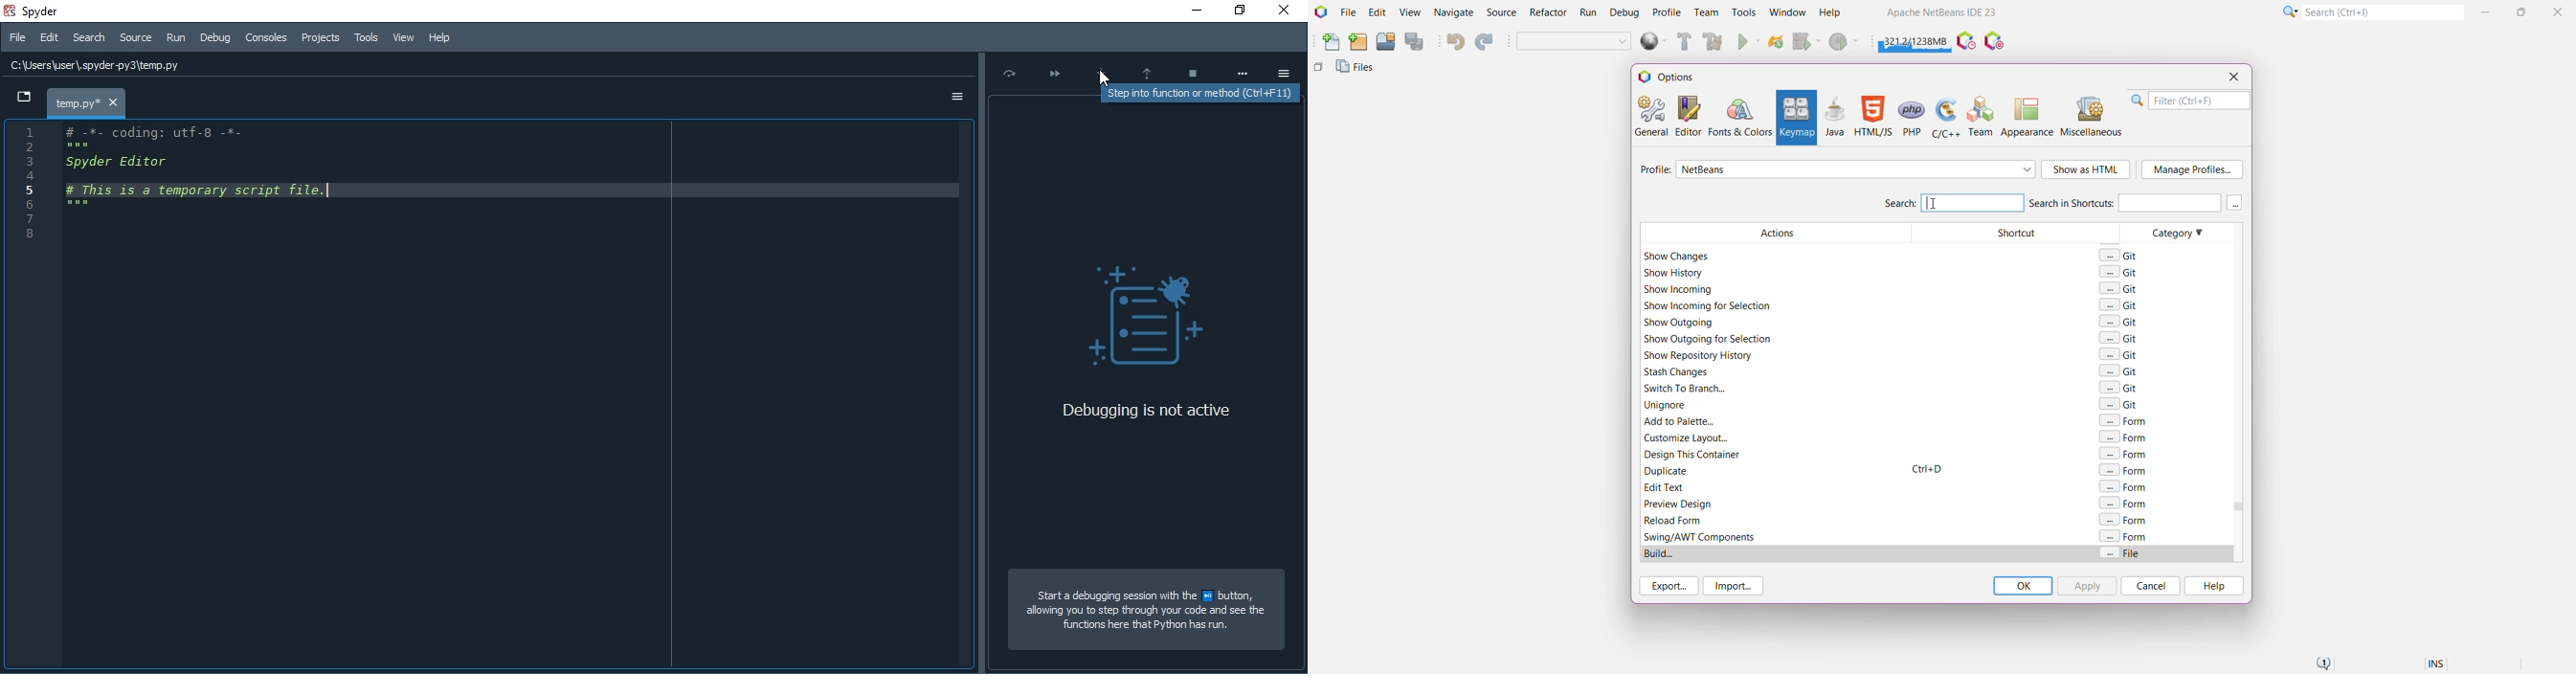 This screenshot has height=700, width=2576. Describe the element at coordinates (1320, 13) in the screenshot. I see `Application Logo` at that location.